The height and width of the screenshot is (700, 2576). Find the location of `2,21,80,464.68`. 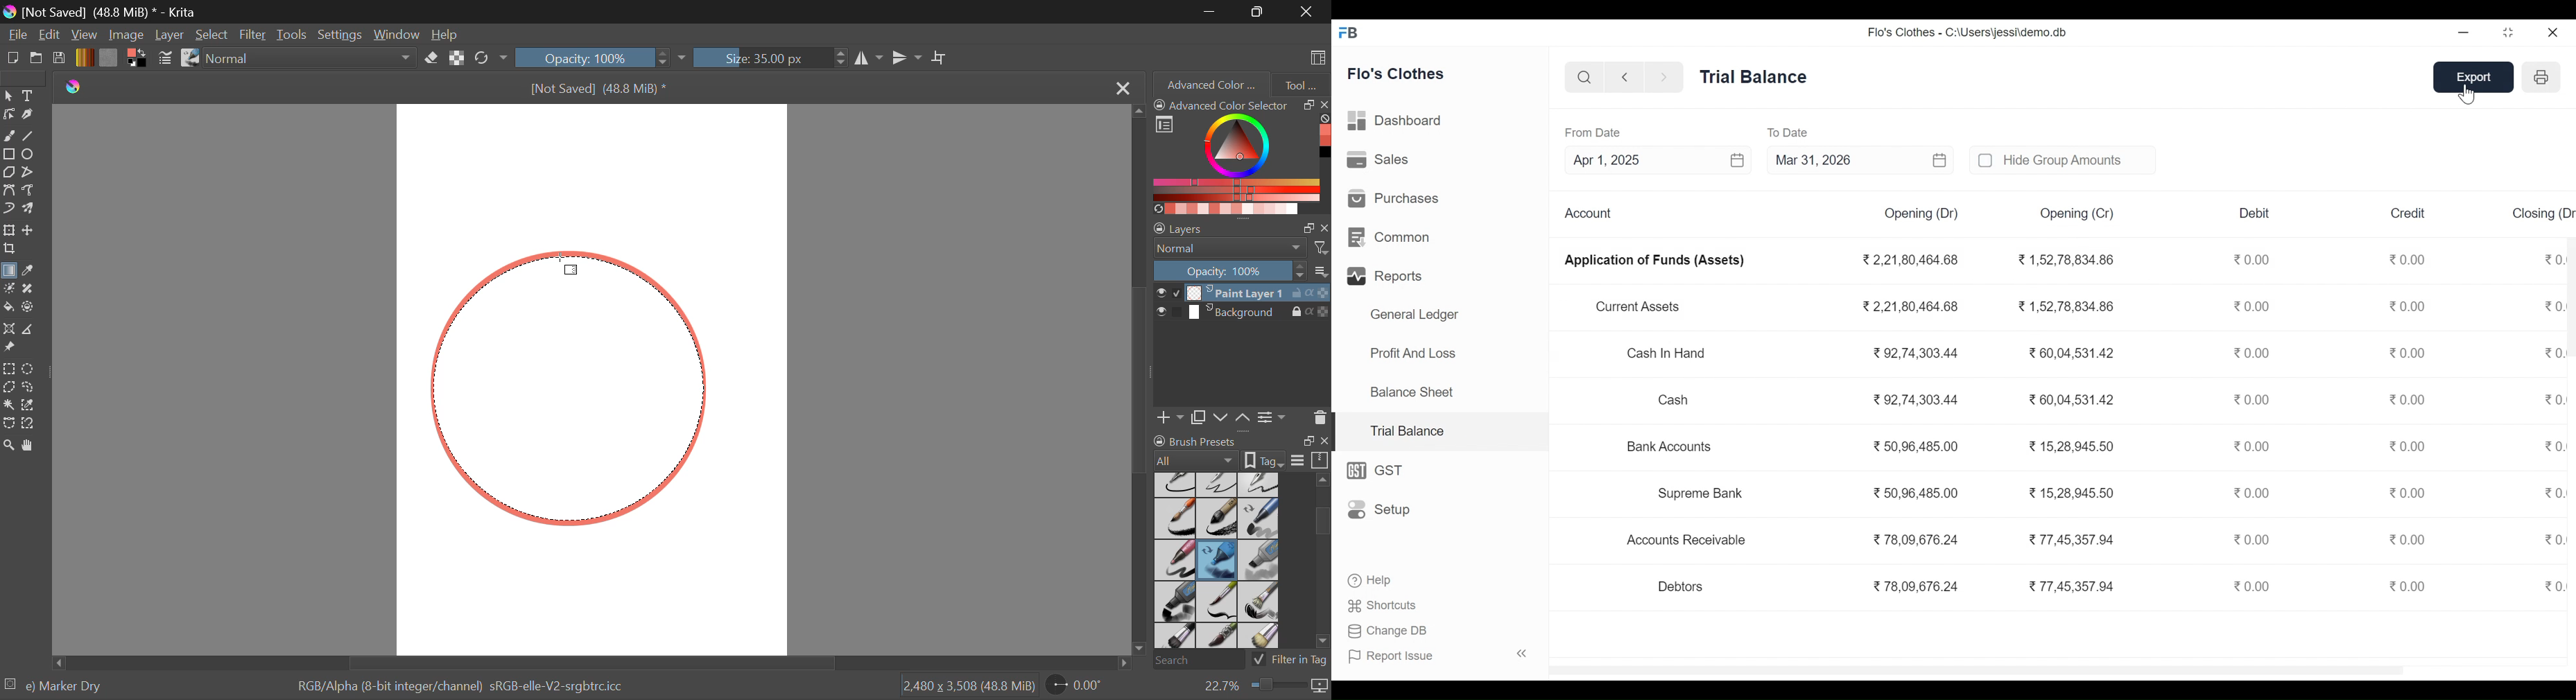

2,21,80,464.68 is located at coordinates (1909, 260).